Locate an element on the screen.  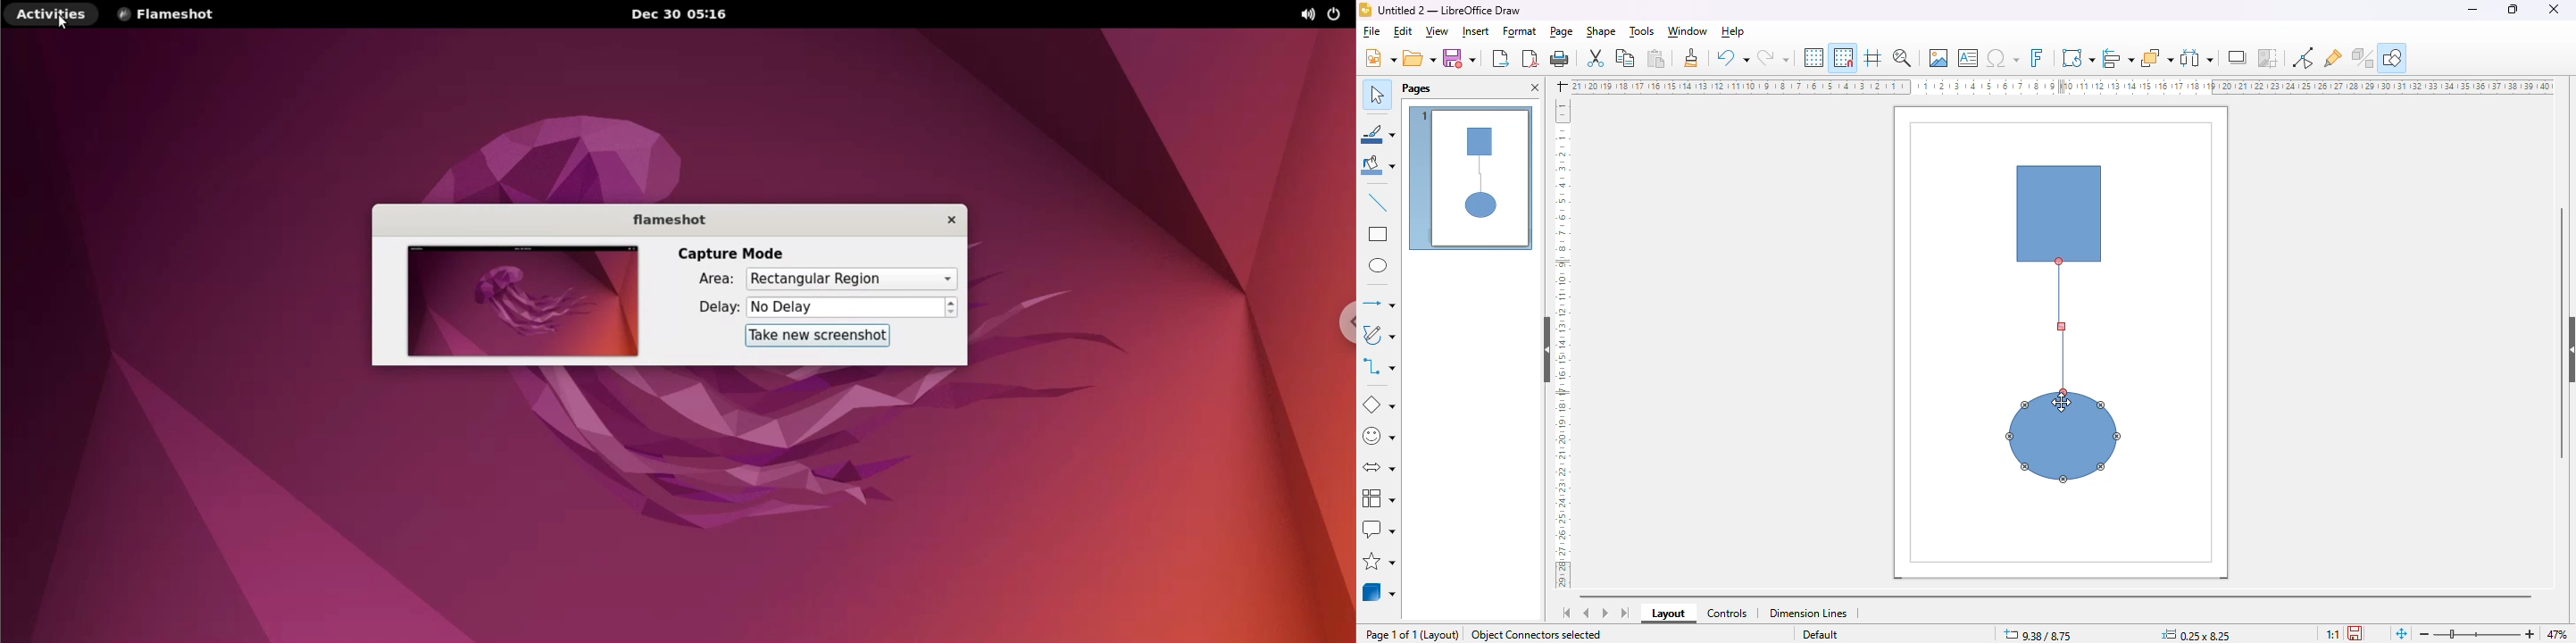
close pane is located at coordinates (1534, 88).